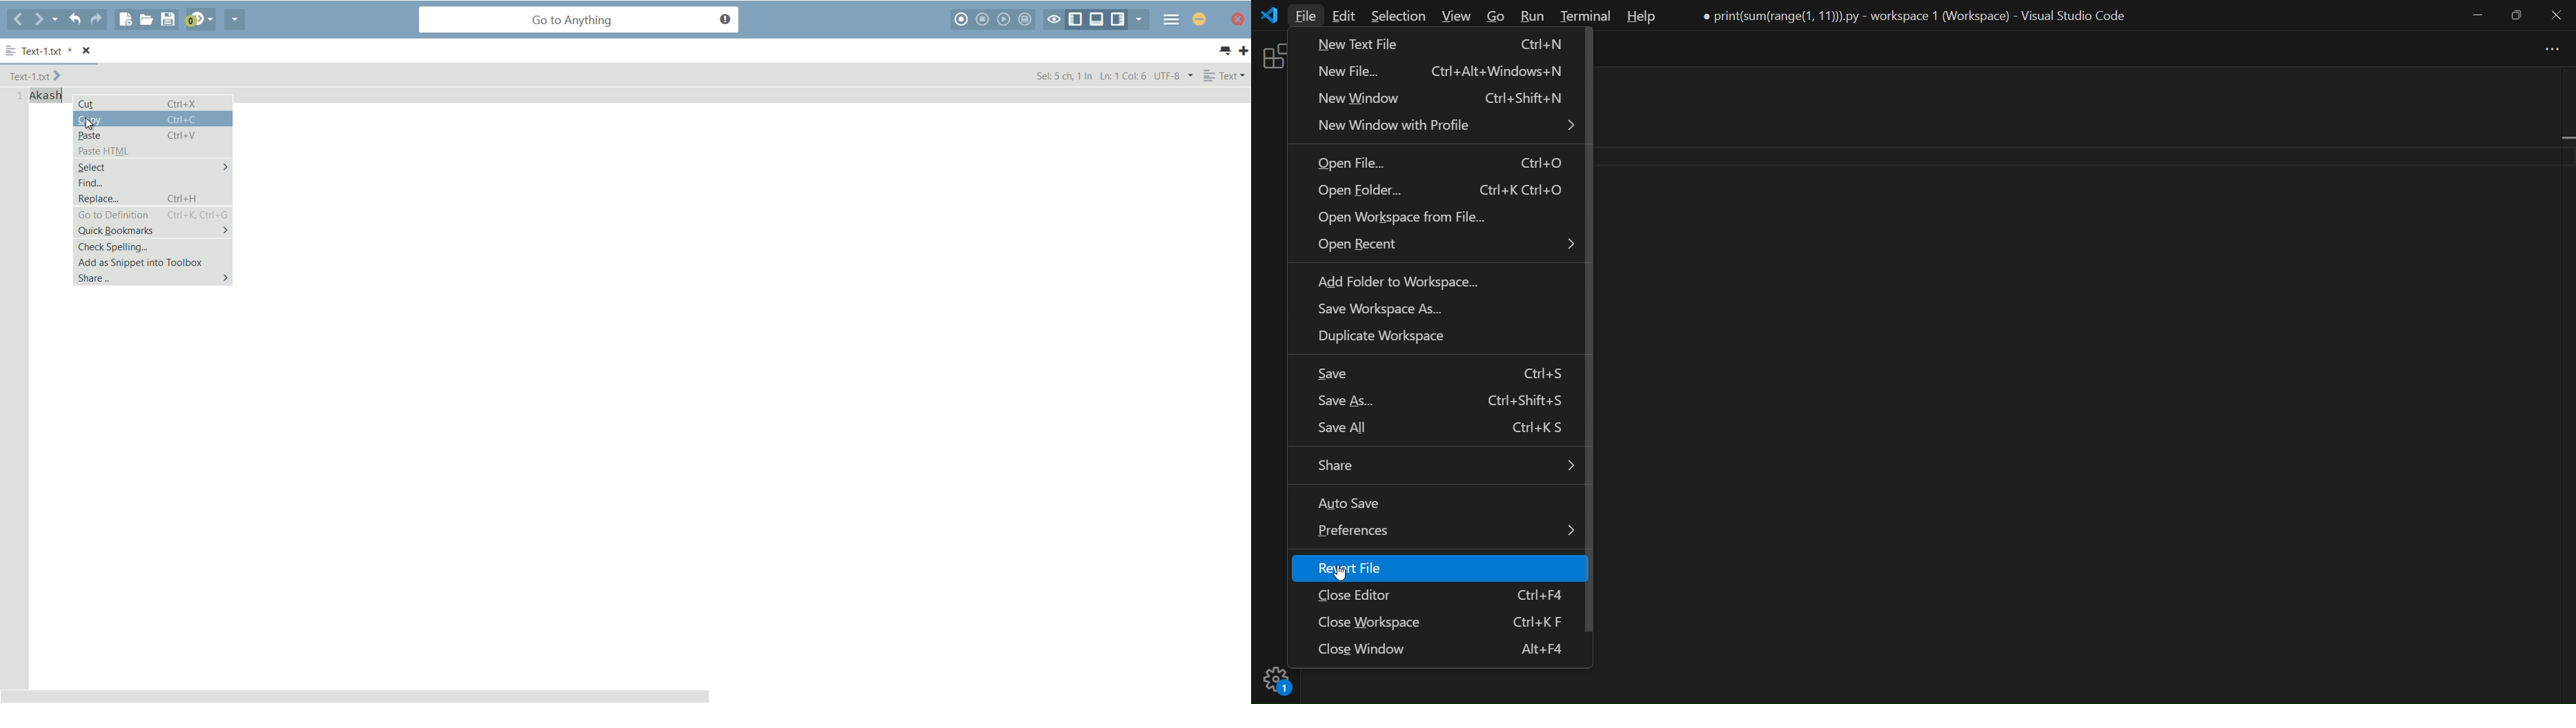  I want to click on more options, so click(11, 51).